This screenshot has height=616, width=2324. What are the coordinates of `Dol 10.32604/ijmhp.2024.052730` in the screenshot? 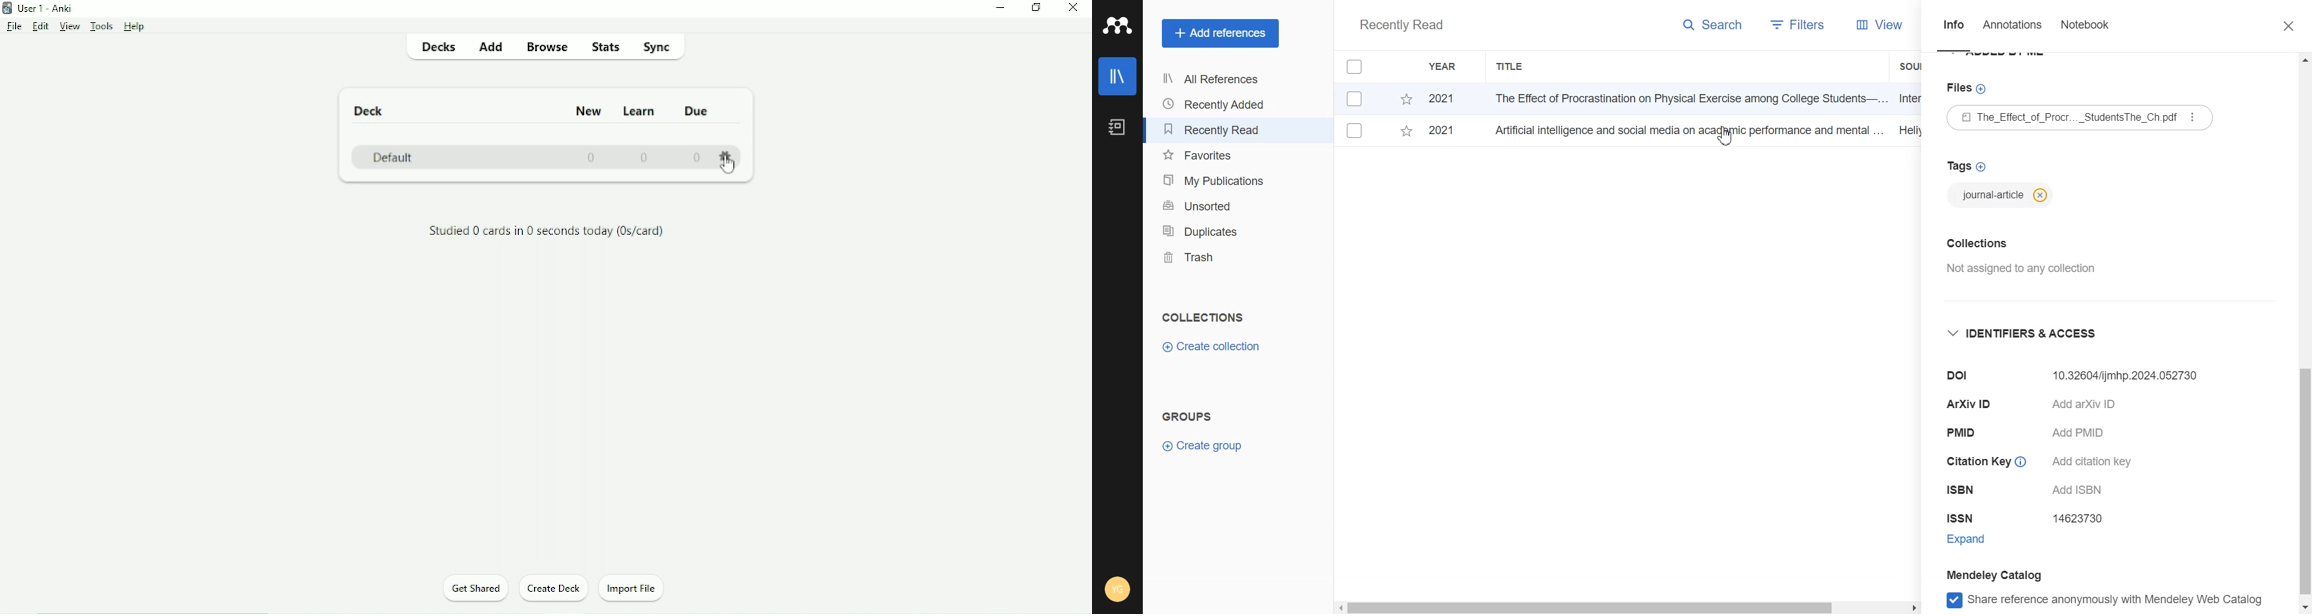 It's located at (2077, 378).